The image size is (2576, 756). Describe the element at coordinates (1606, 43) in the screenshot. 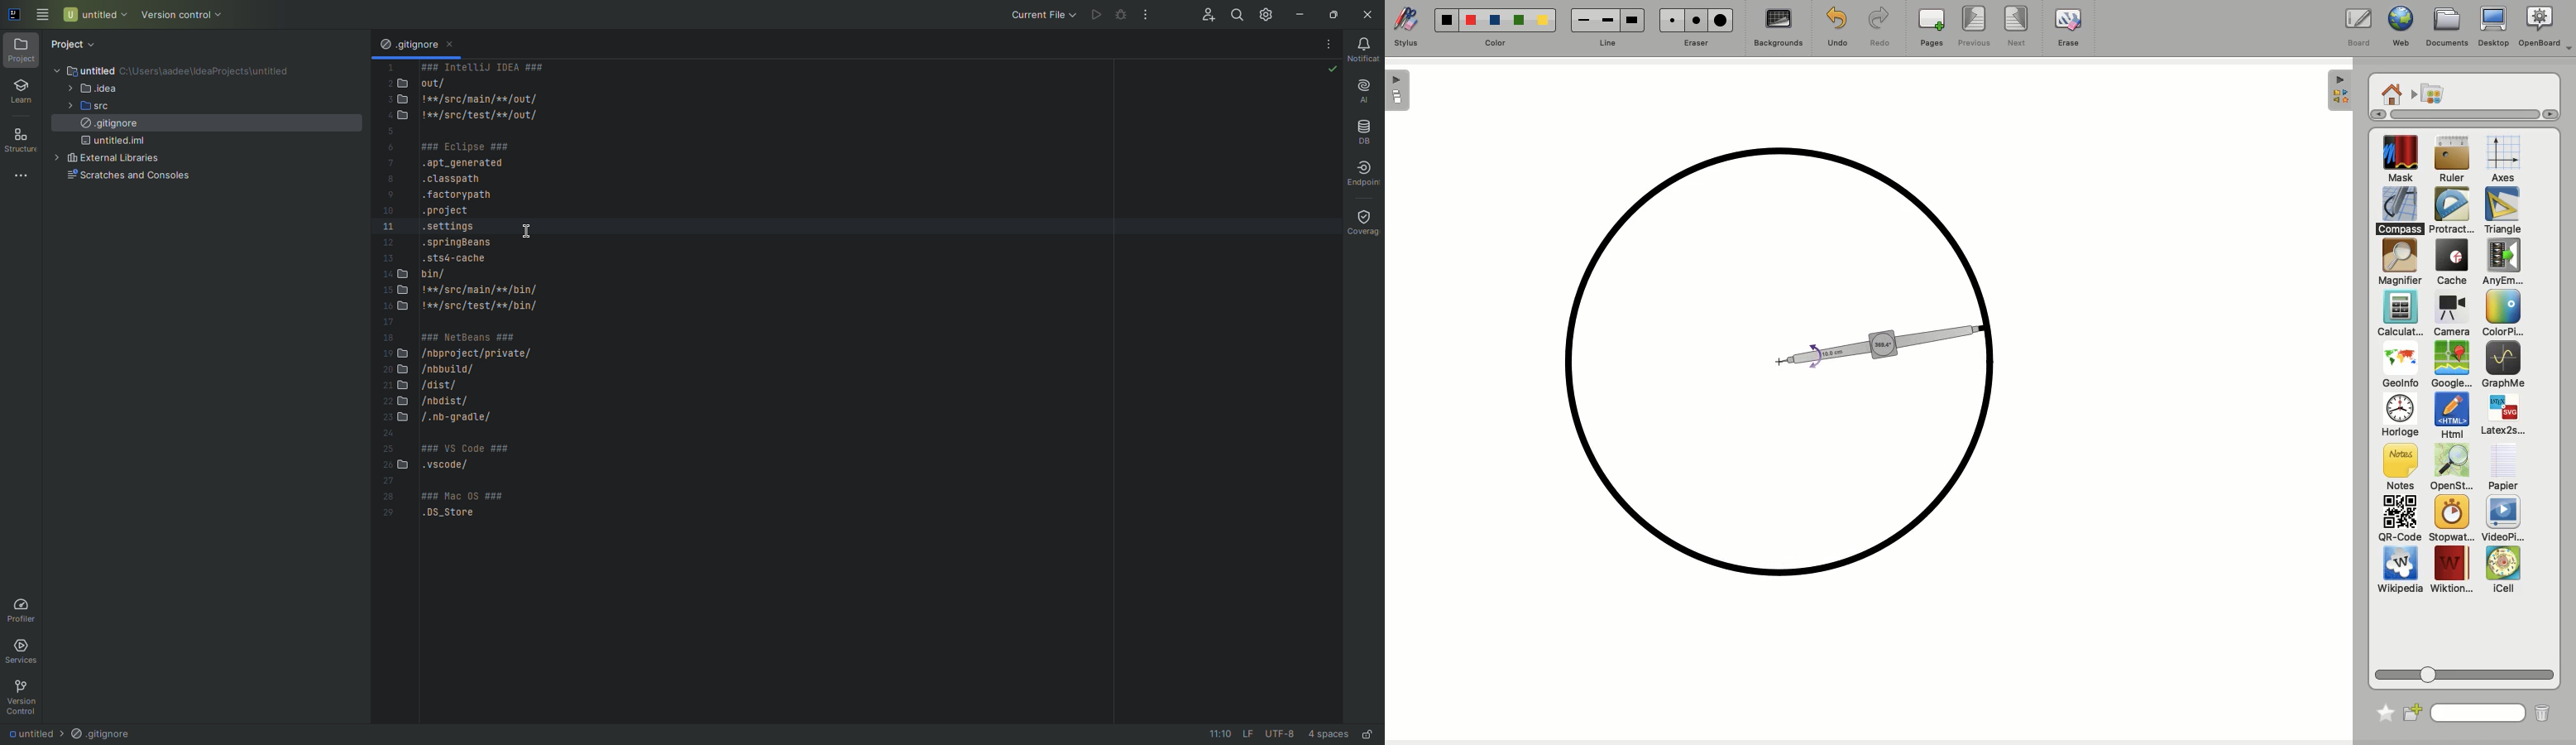

I see `line` at that location.